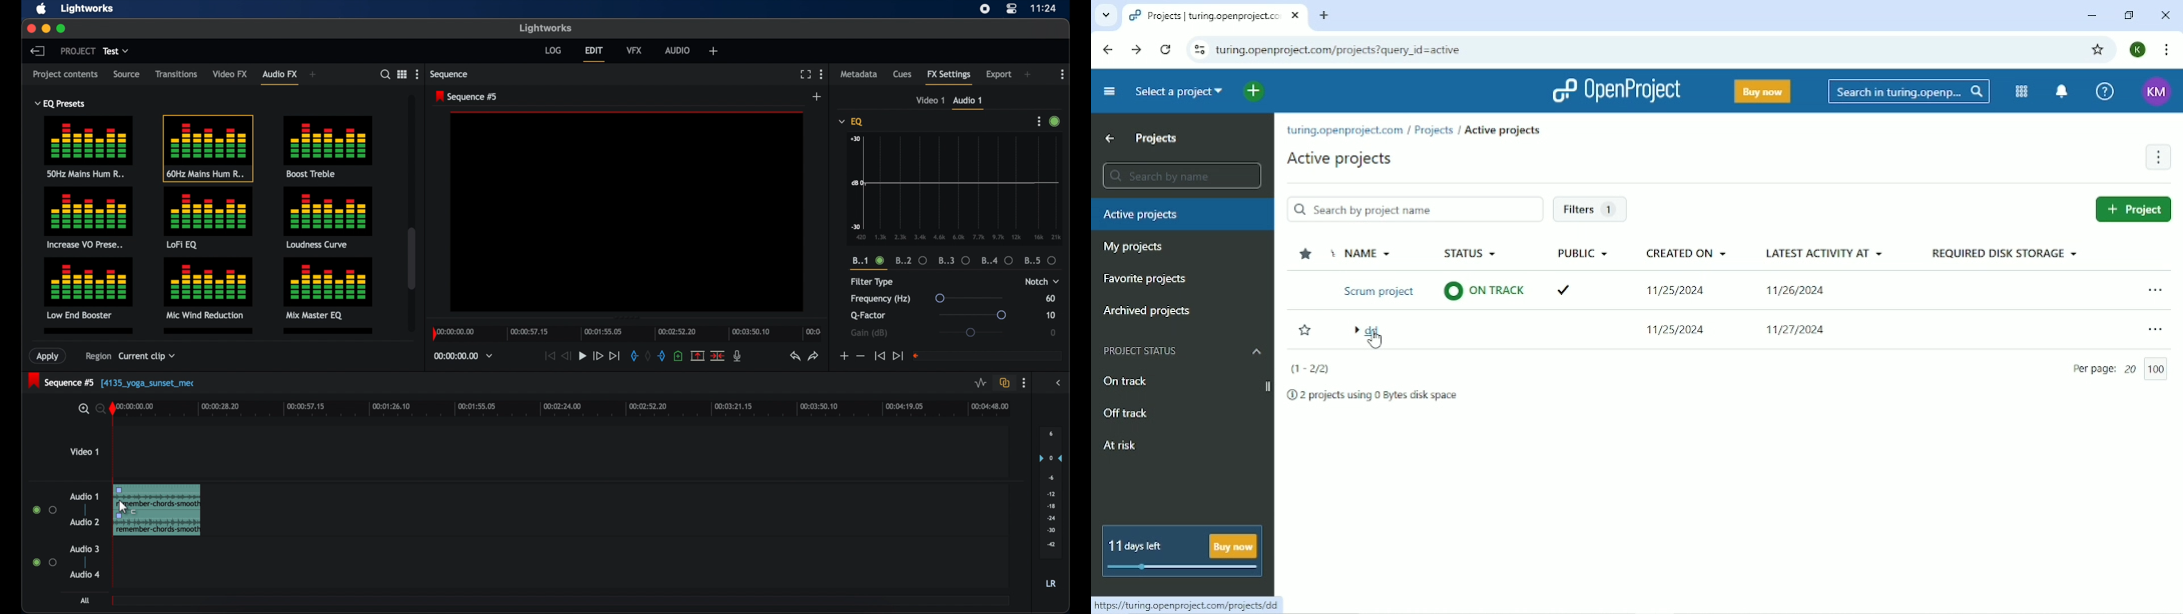  I want to click on 50hz, so click(89, 149).